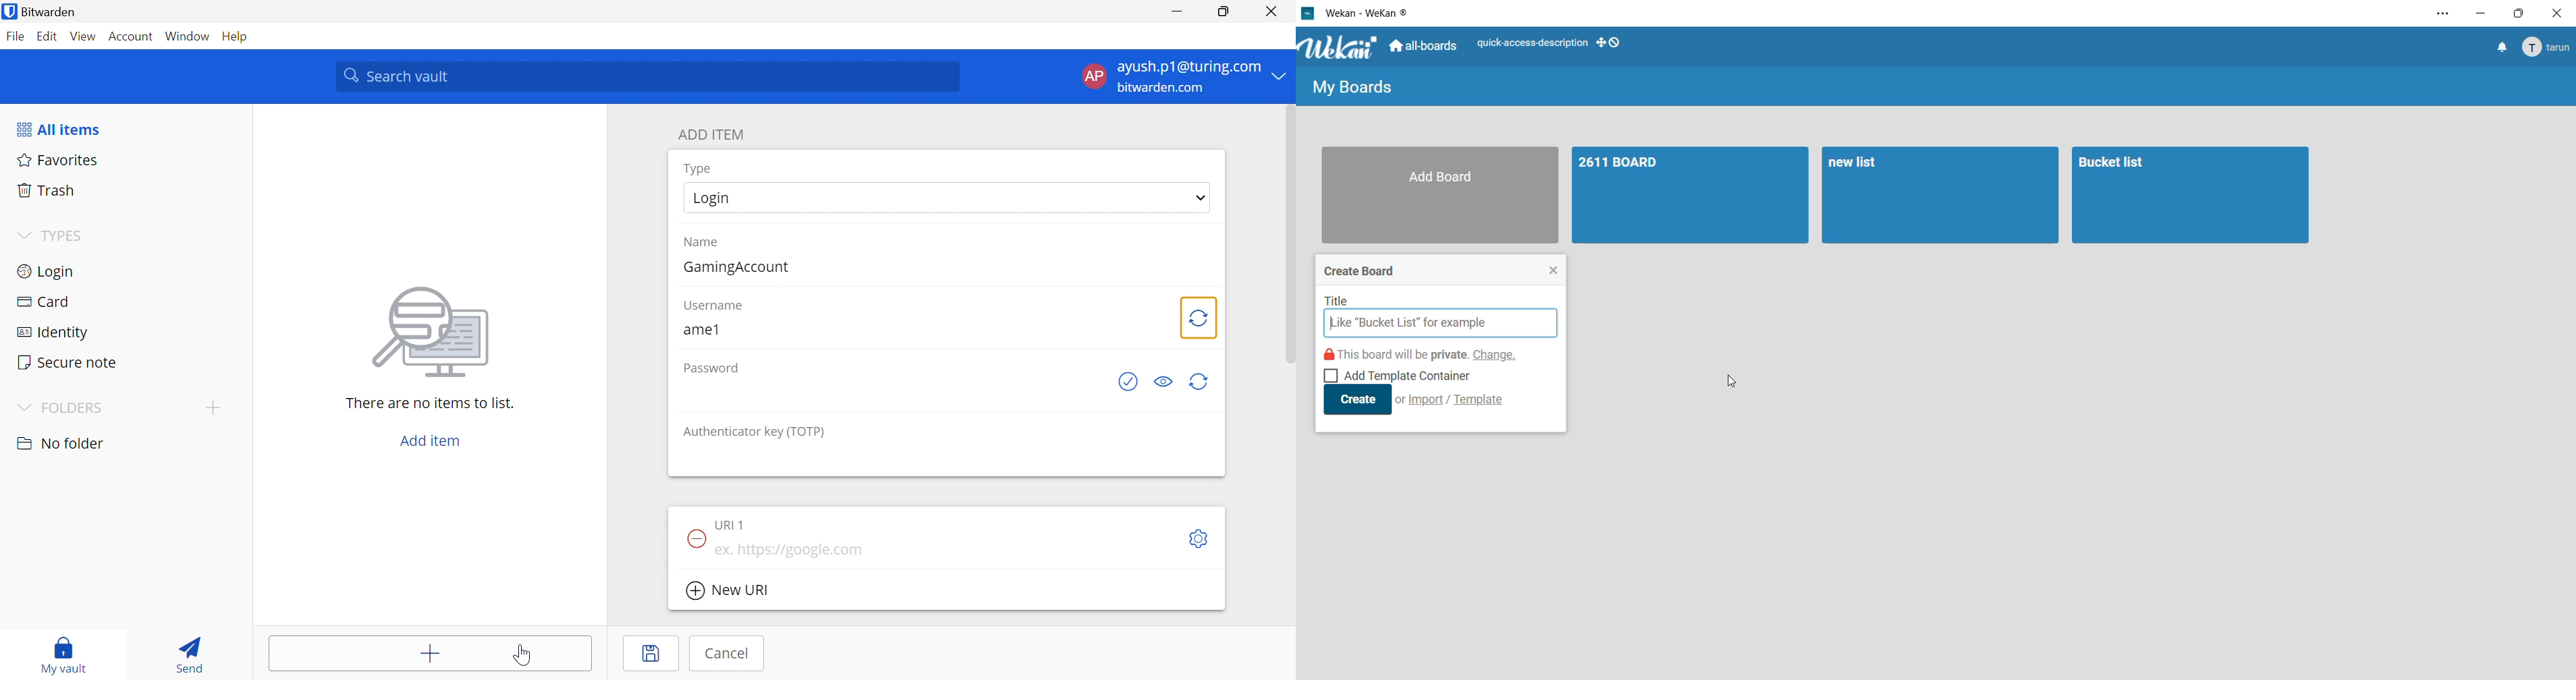 Image resolution: width=2576 pixels, height=700 pixels. I want to click on Toggle visibility, so click(1167, 381).